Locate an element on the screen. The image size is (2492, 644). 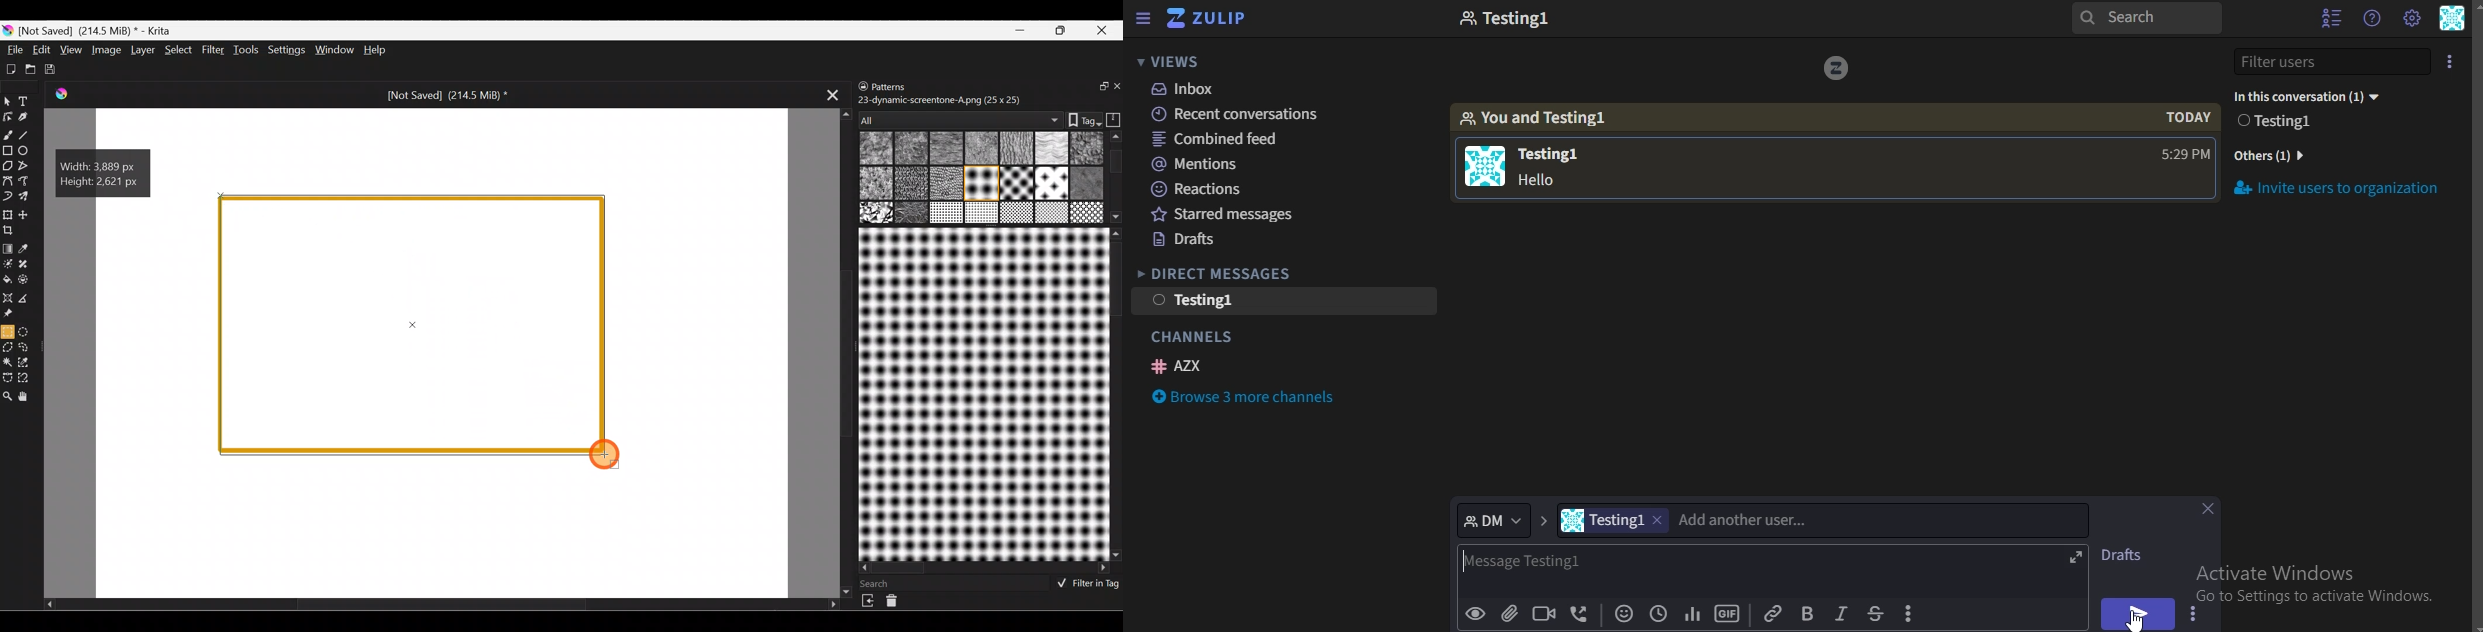
send  is located at coordinates (2135, 613).